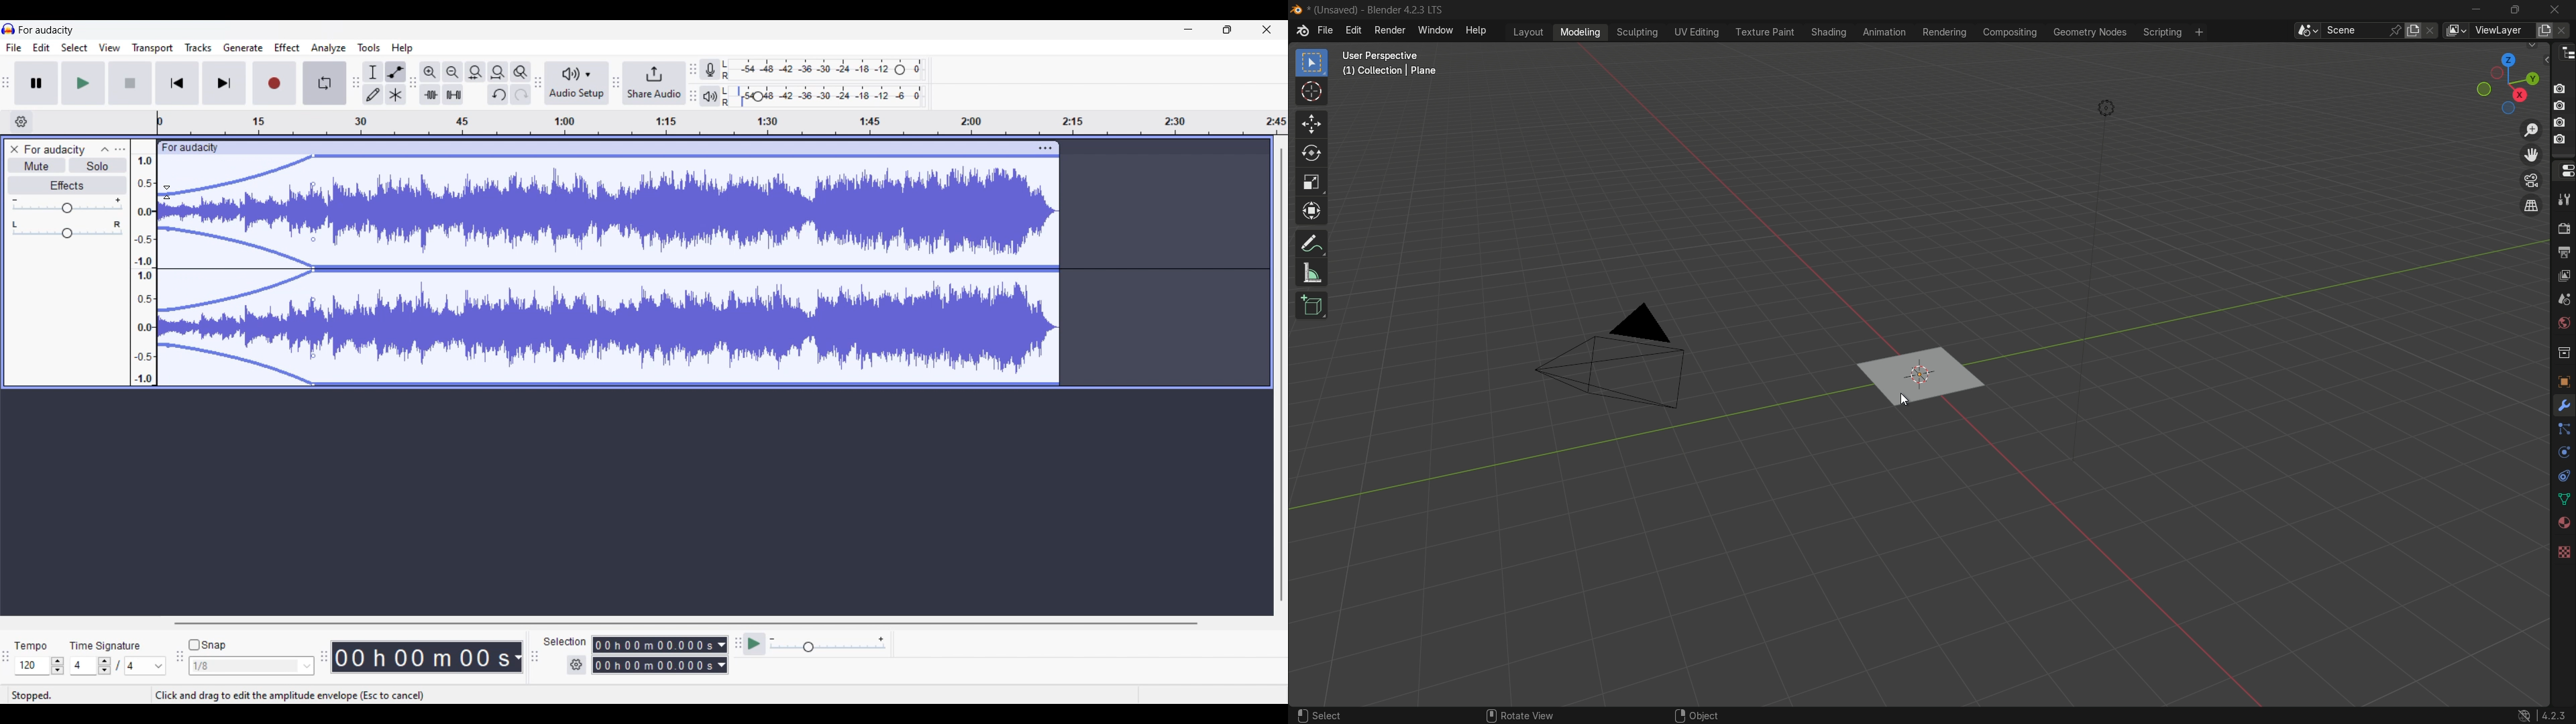 The height and width of the screenshot is (728, 2576). What do you see at coordinates (628, 147) in the screenshot?
I see `click to move` at bounding box center [628, 147].